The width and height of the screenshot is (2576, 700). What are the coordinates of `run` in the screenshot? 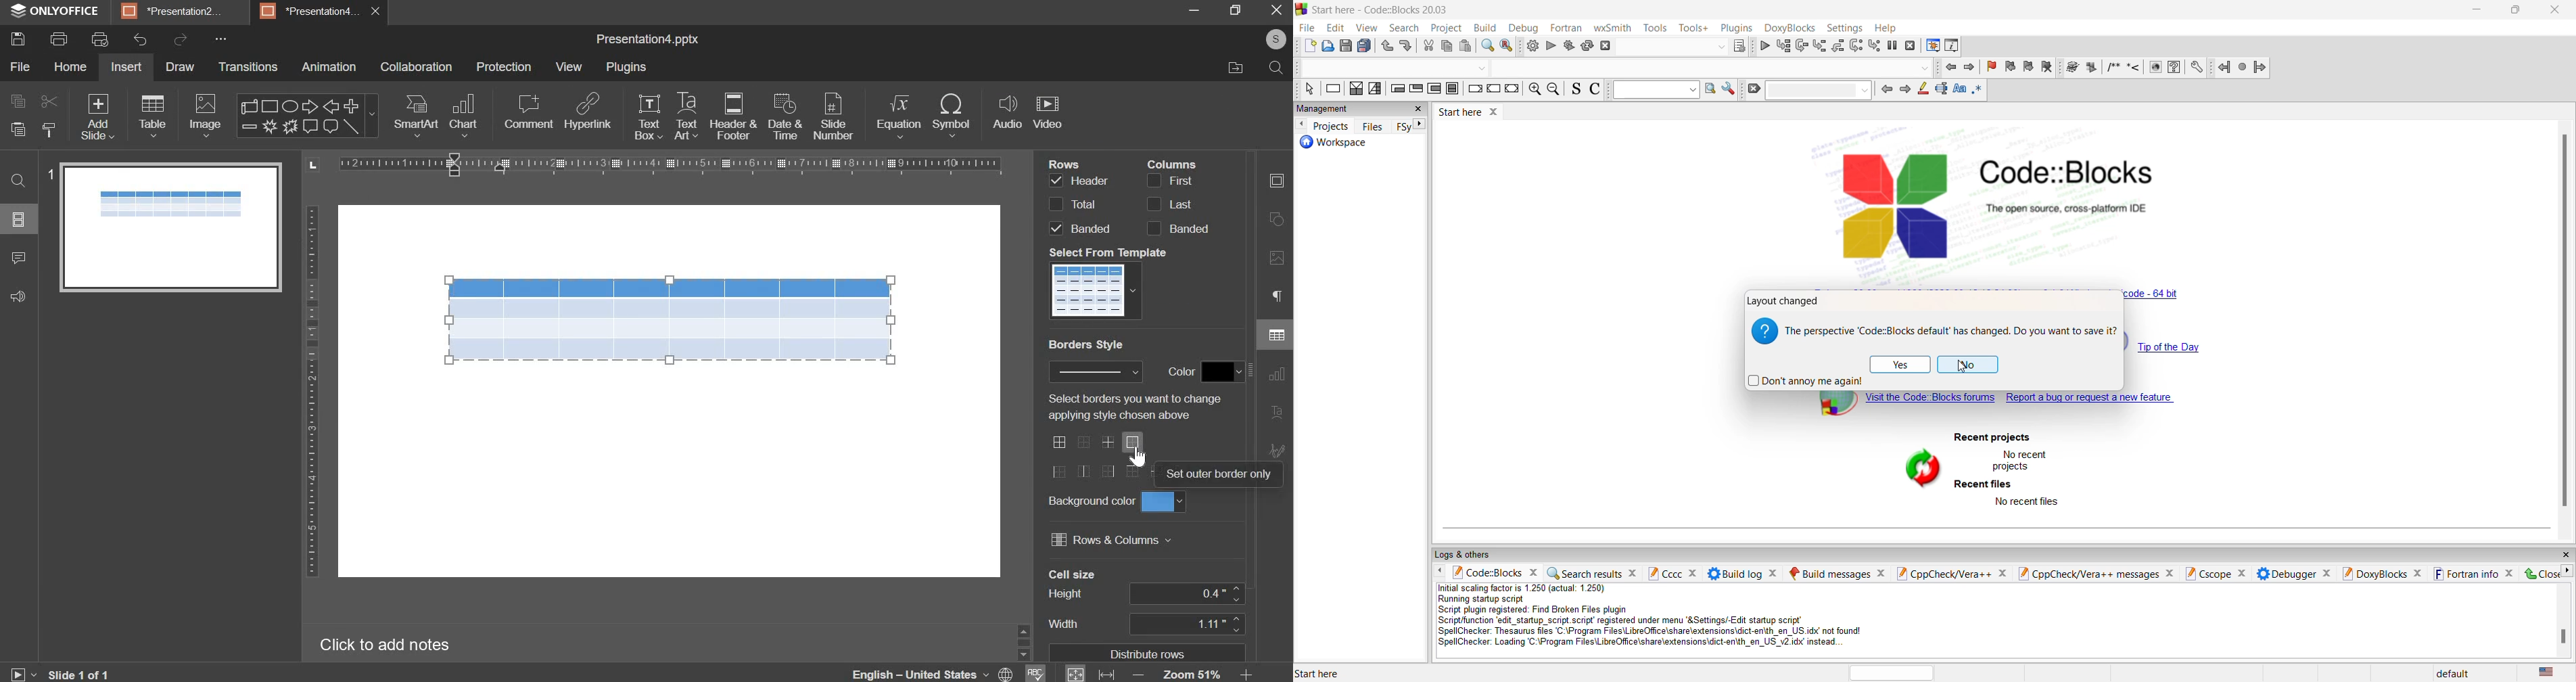 It's located at (1550, 45).